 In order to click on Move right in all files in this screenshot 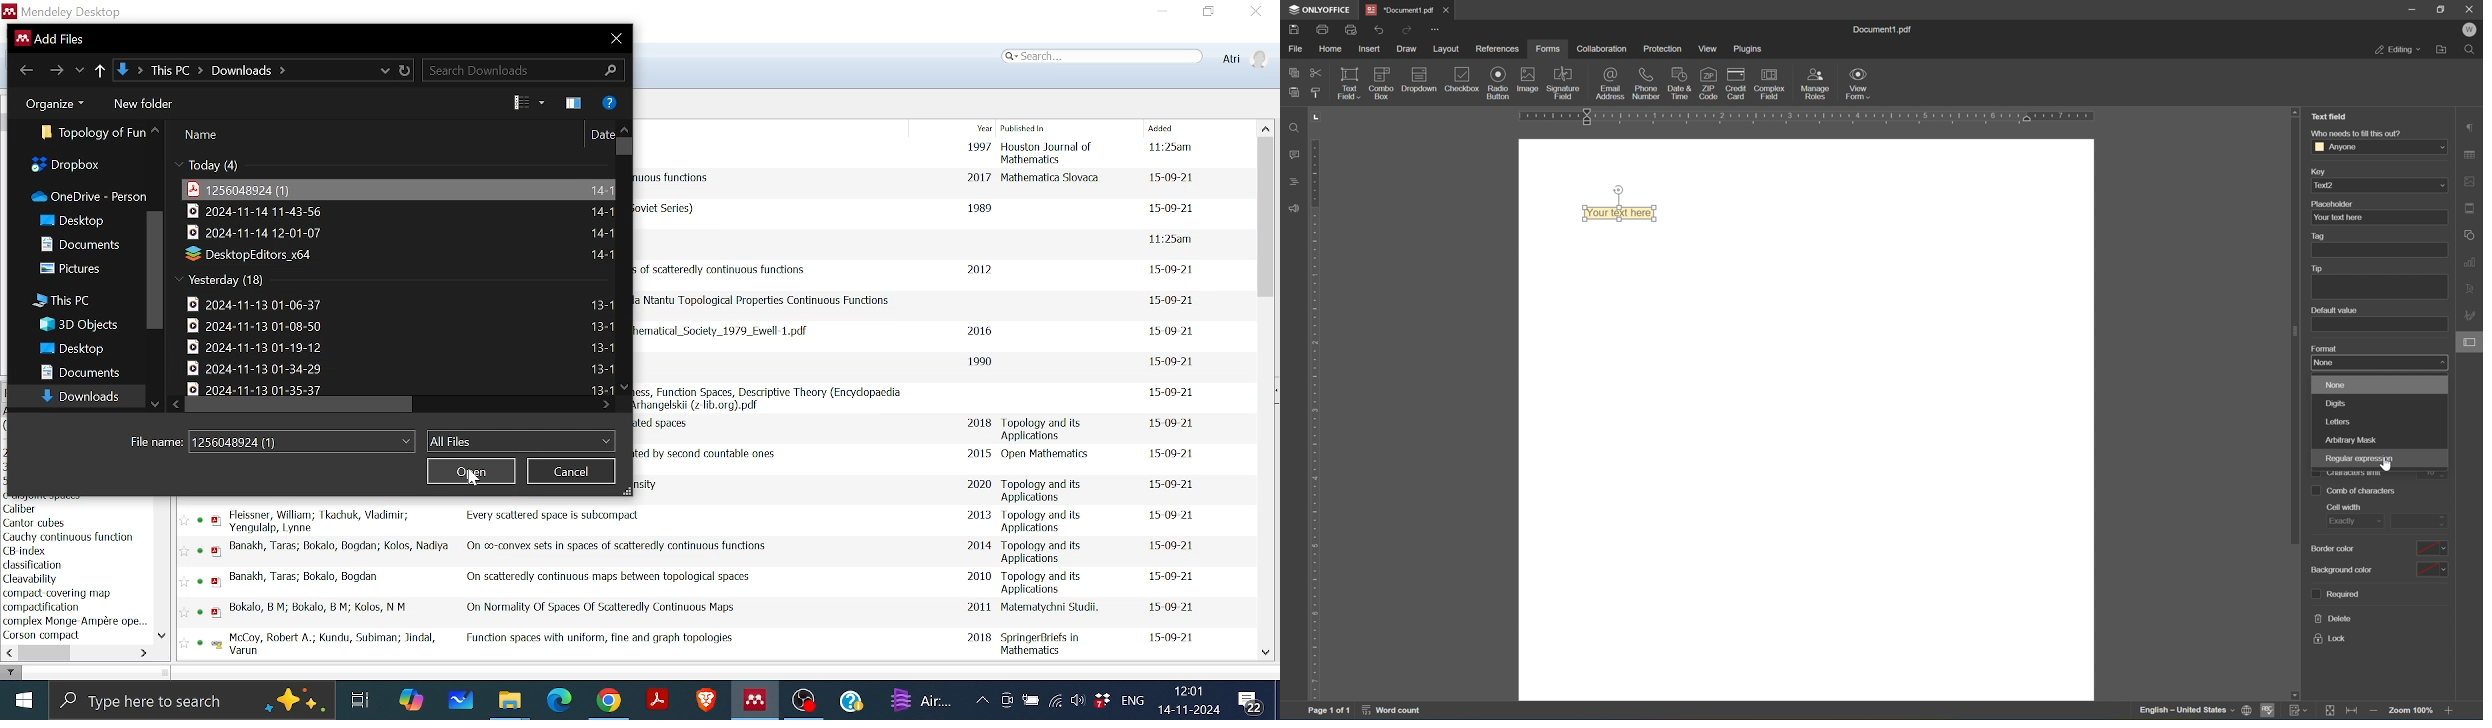, I will do `click(606, 406)`.